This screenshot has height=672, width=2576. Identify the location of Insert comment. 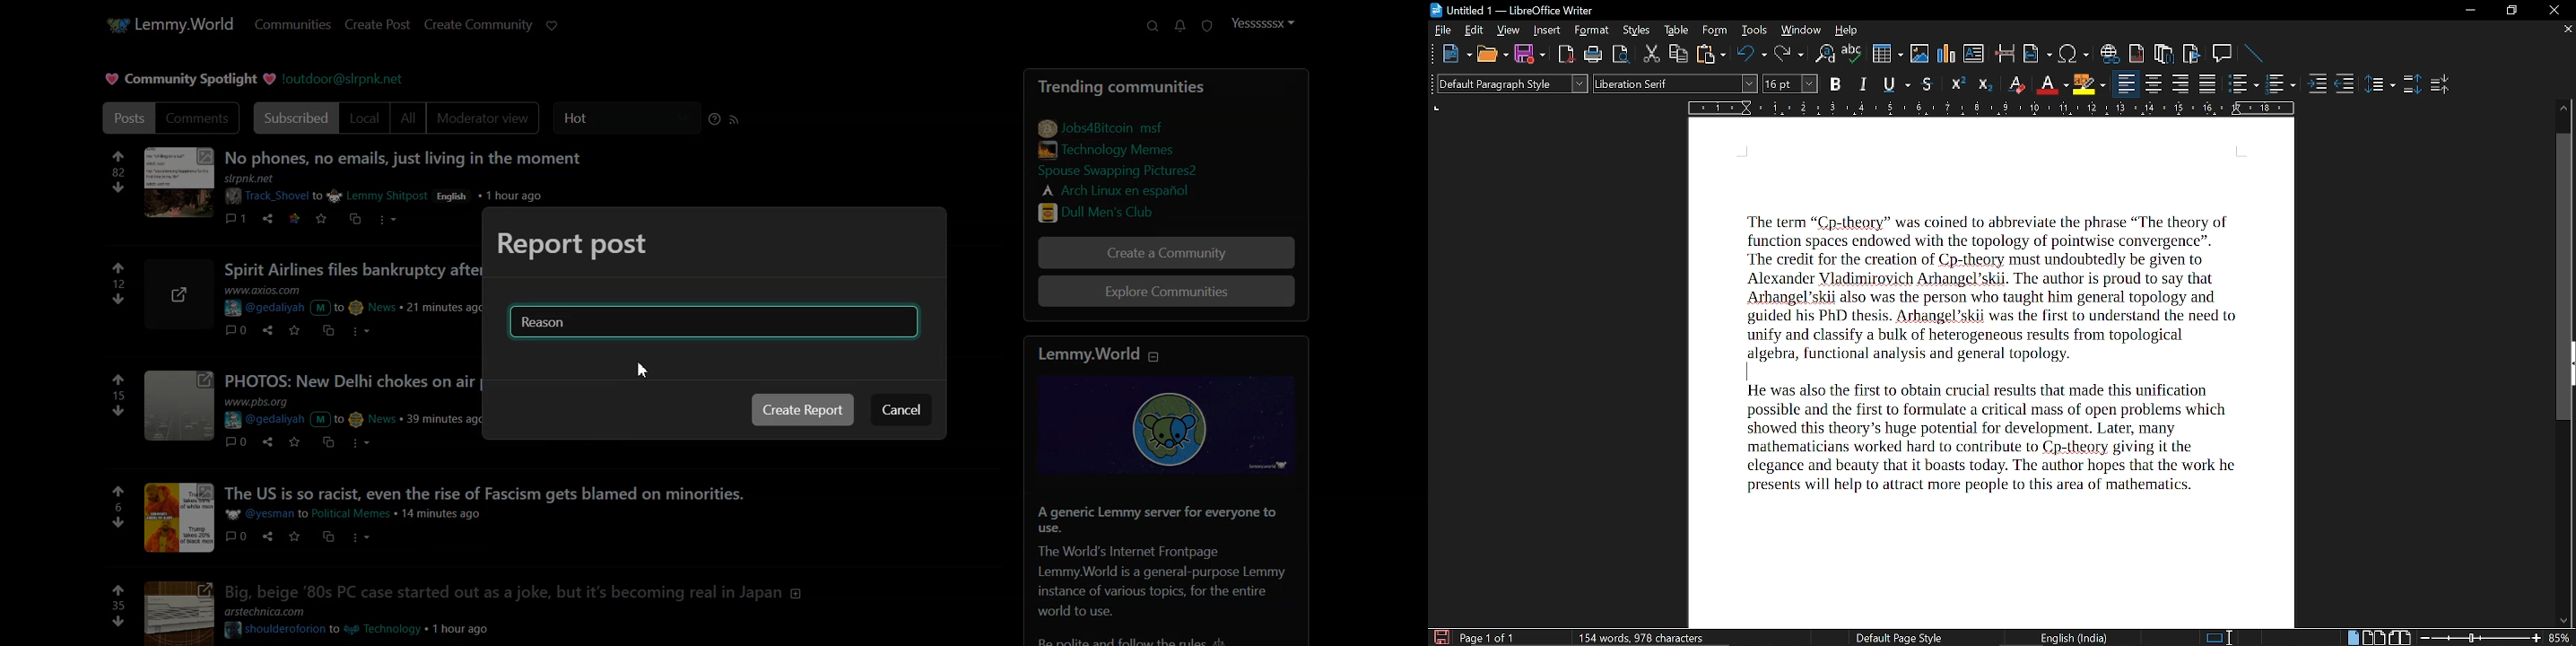
(2223, 54).